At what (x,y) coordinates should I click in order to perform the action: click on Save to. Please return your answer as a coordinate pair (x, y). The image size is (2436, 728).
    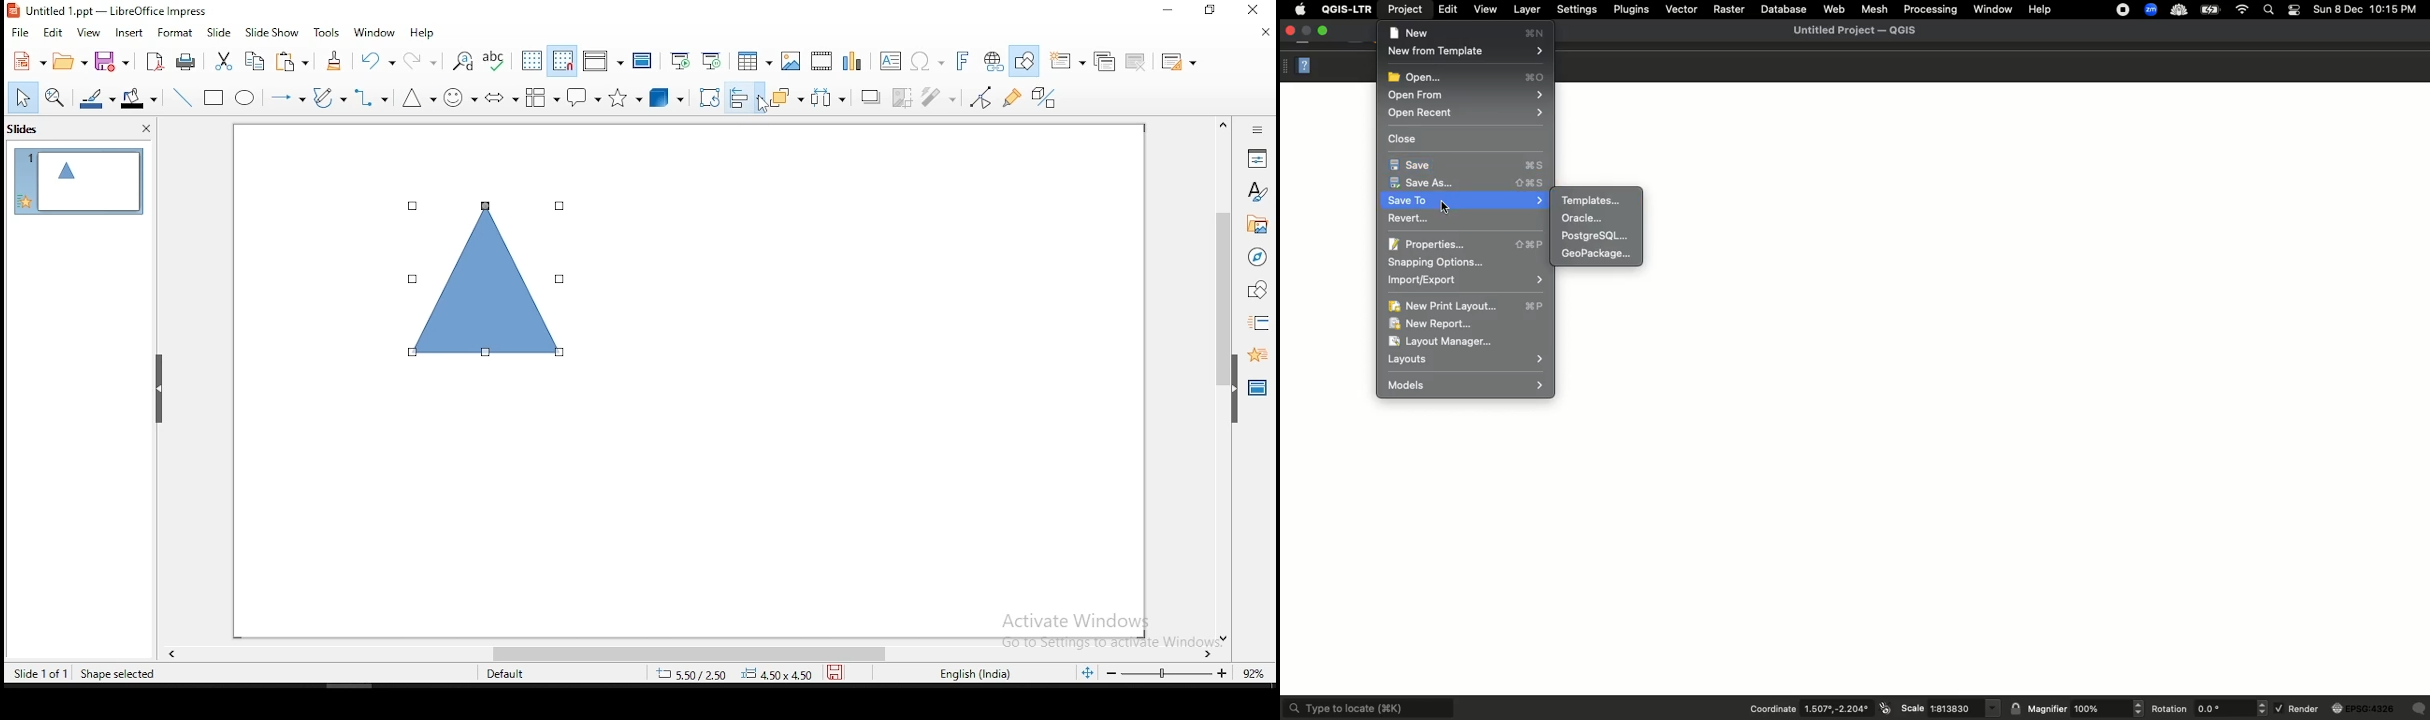
    Looking at the image, I should click on (1466, 202).